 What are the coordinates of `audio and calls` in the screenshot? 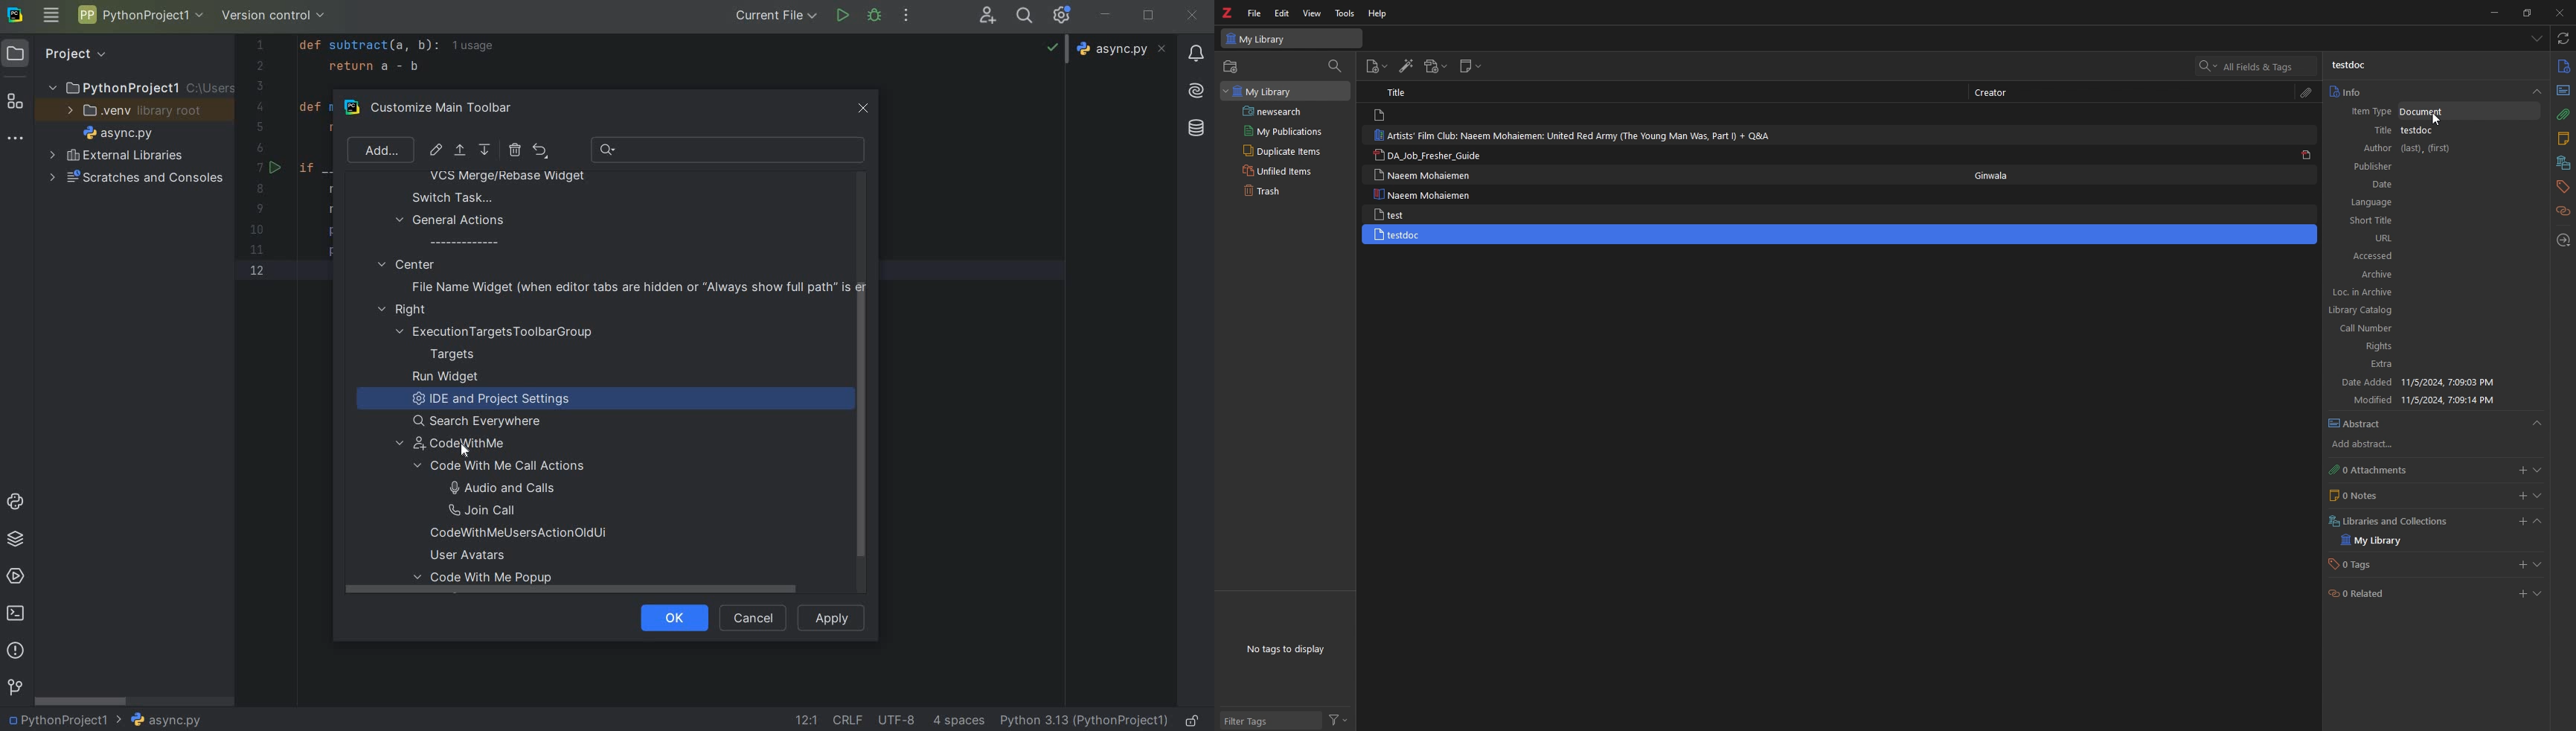 It's located at (499, 487).